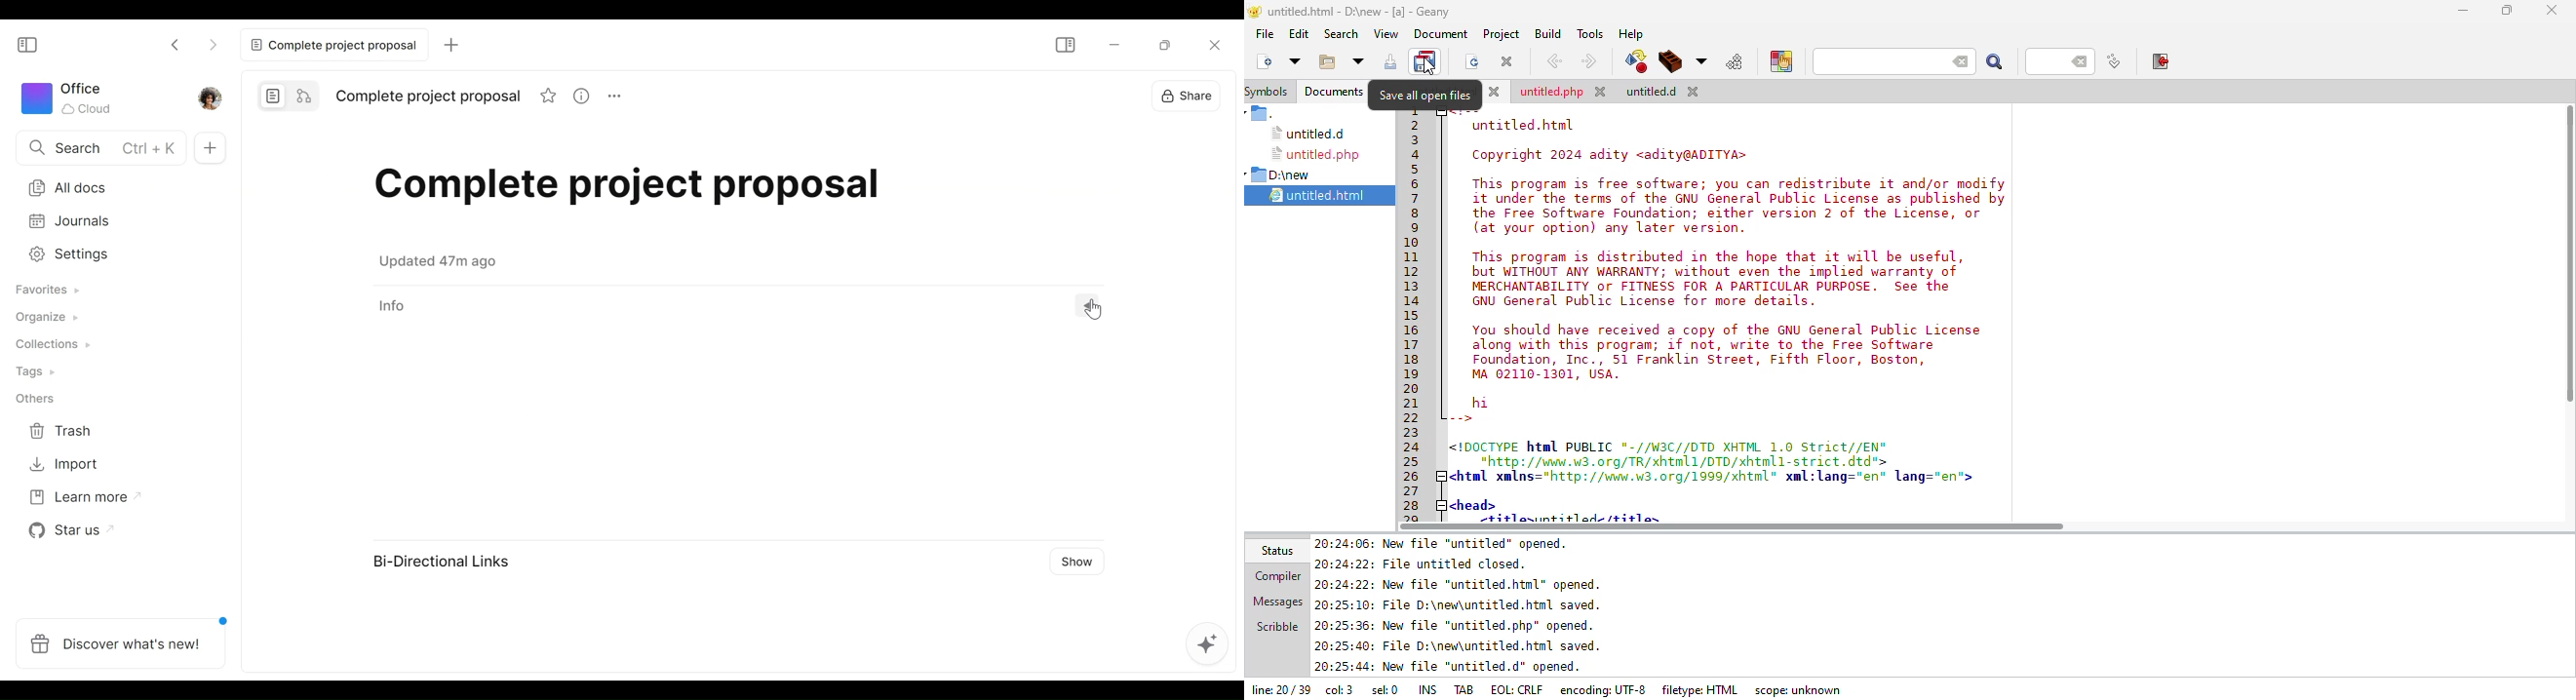 This screenshot has height=700, width=2576. I want to click on Star us, so click(69, 532).